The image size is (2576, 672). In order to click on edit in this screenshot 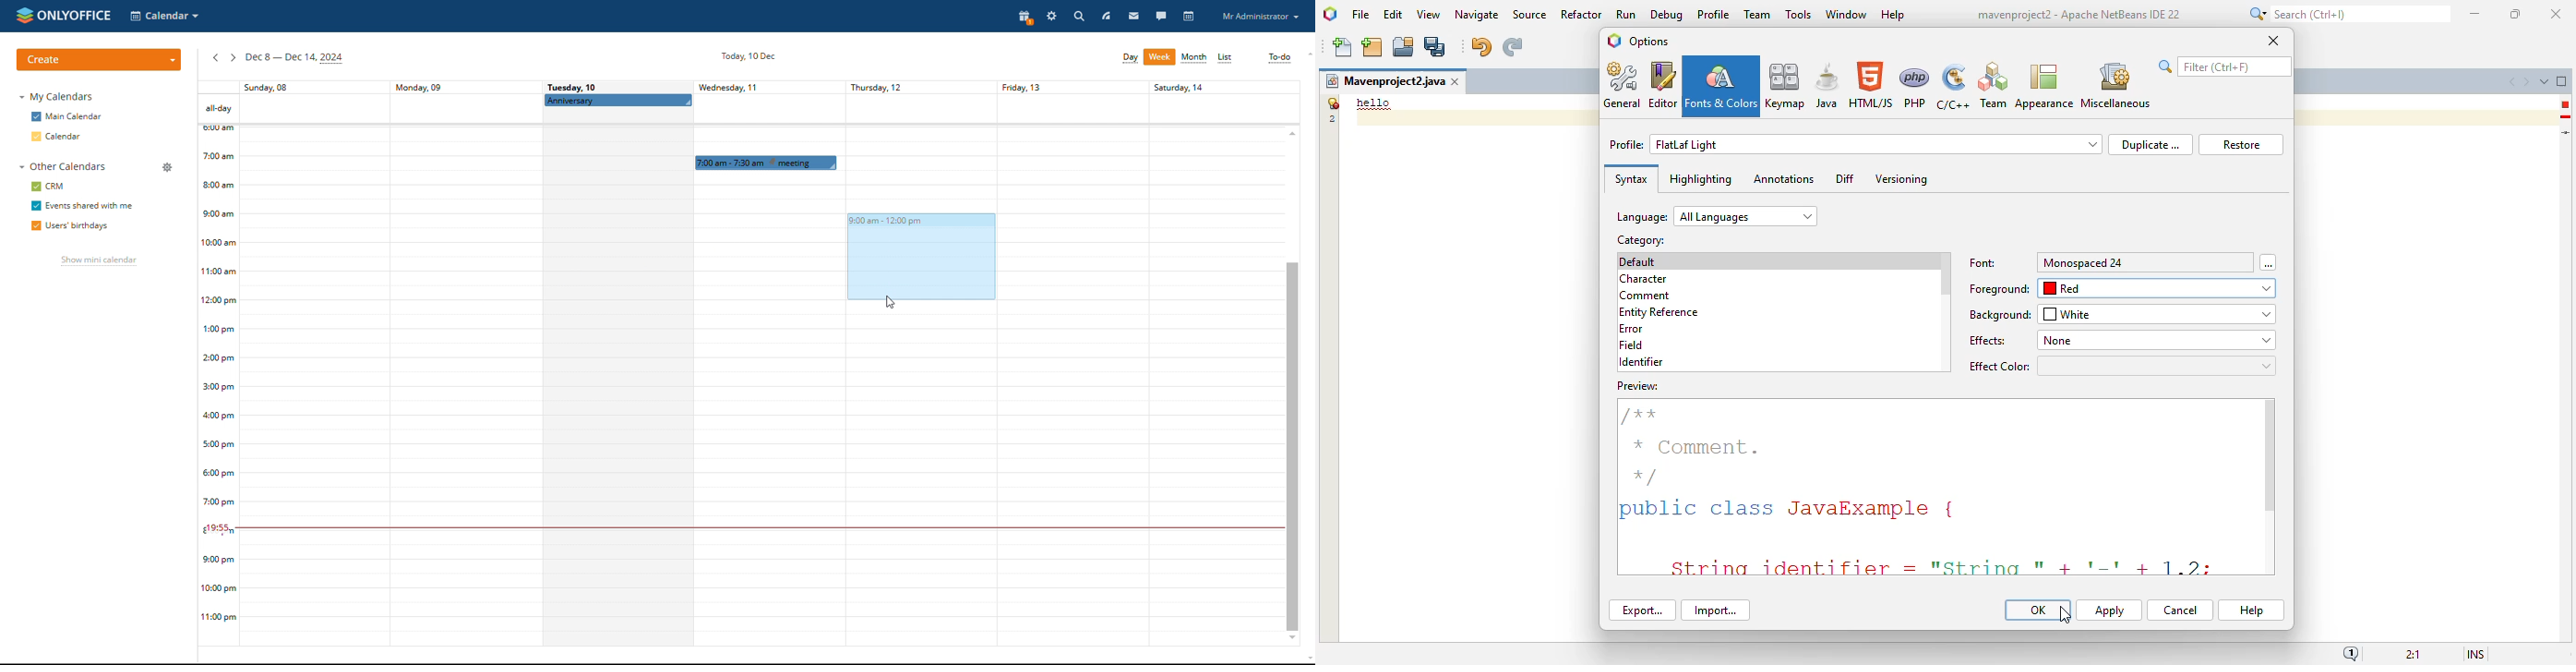, I will do `click(1394, 14)`.